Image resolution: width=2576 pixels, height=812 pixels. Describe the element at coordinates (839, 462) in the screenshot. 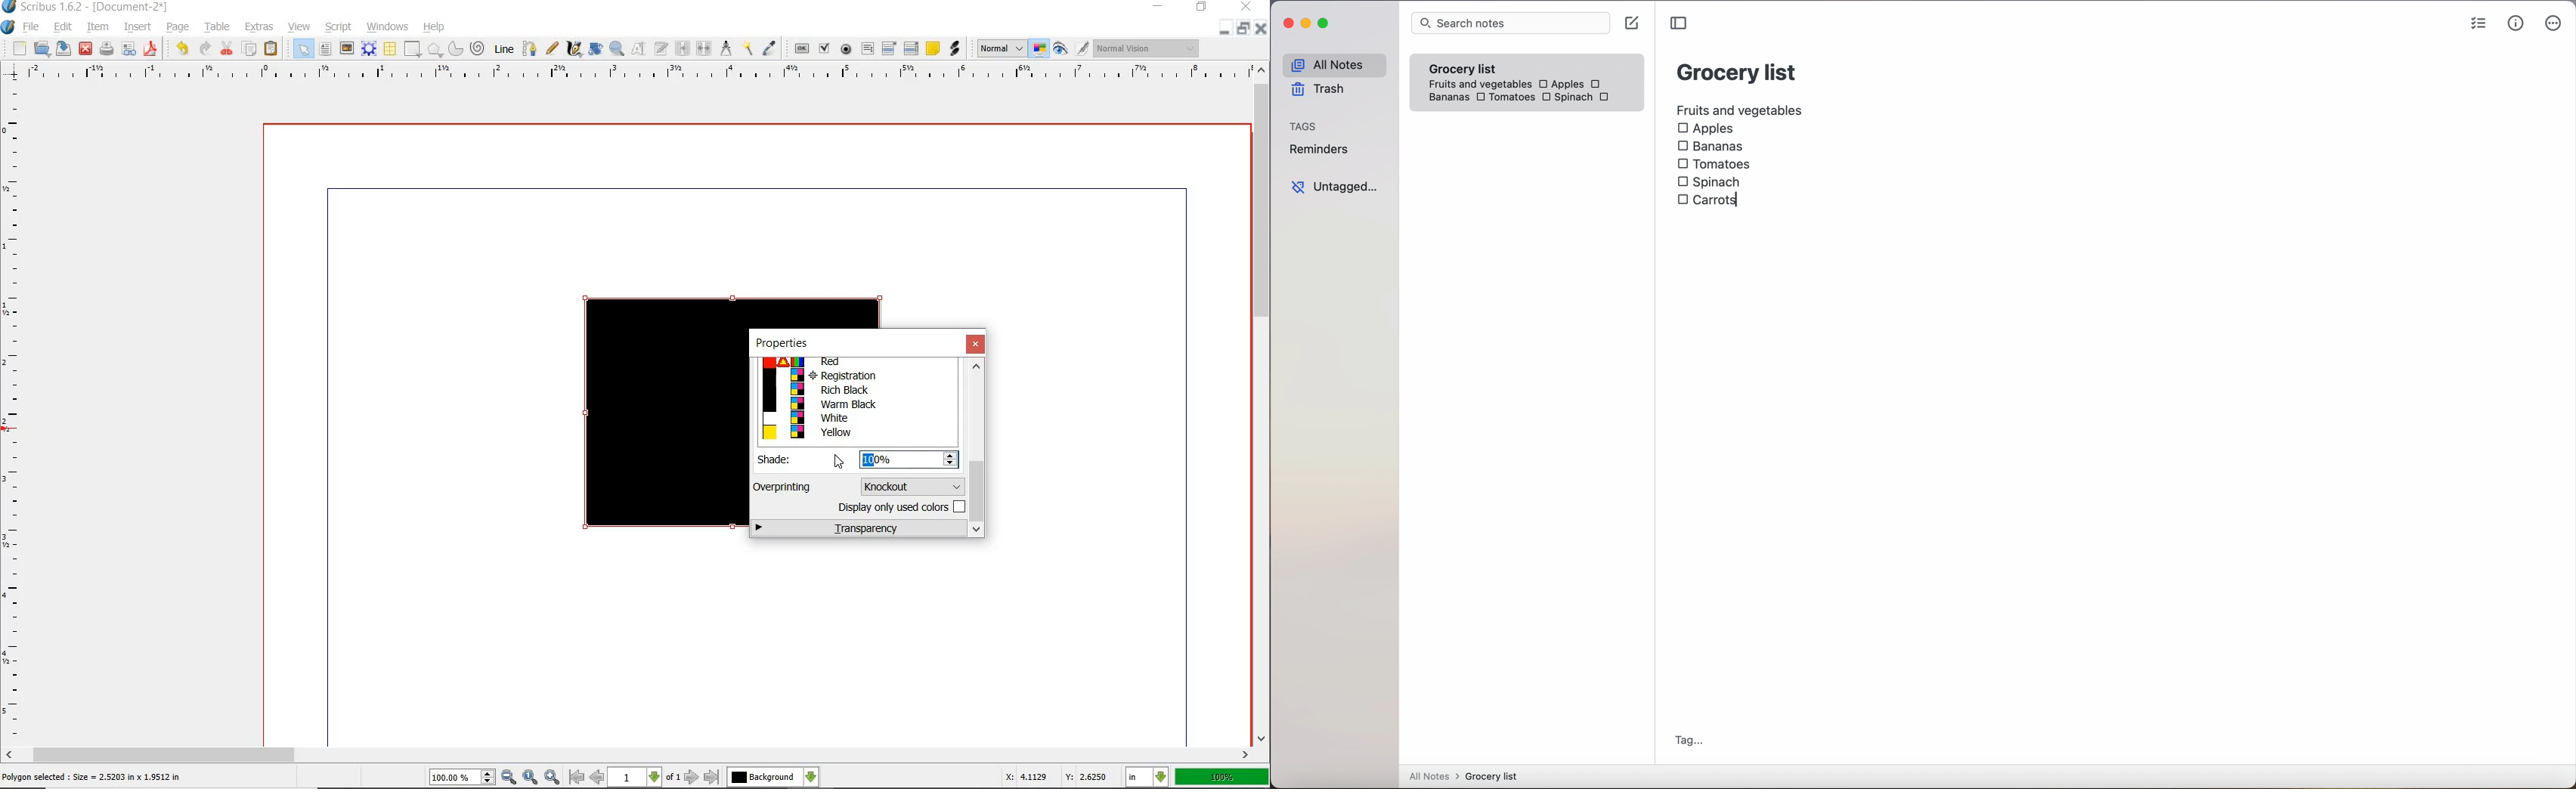

I see `cursor` at that location.